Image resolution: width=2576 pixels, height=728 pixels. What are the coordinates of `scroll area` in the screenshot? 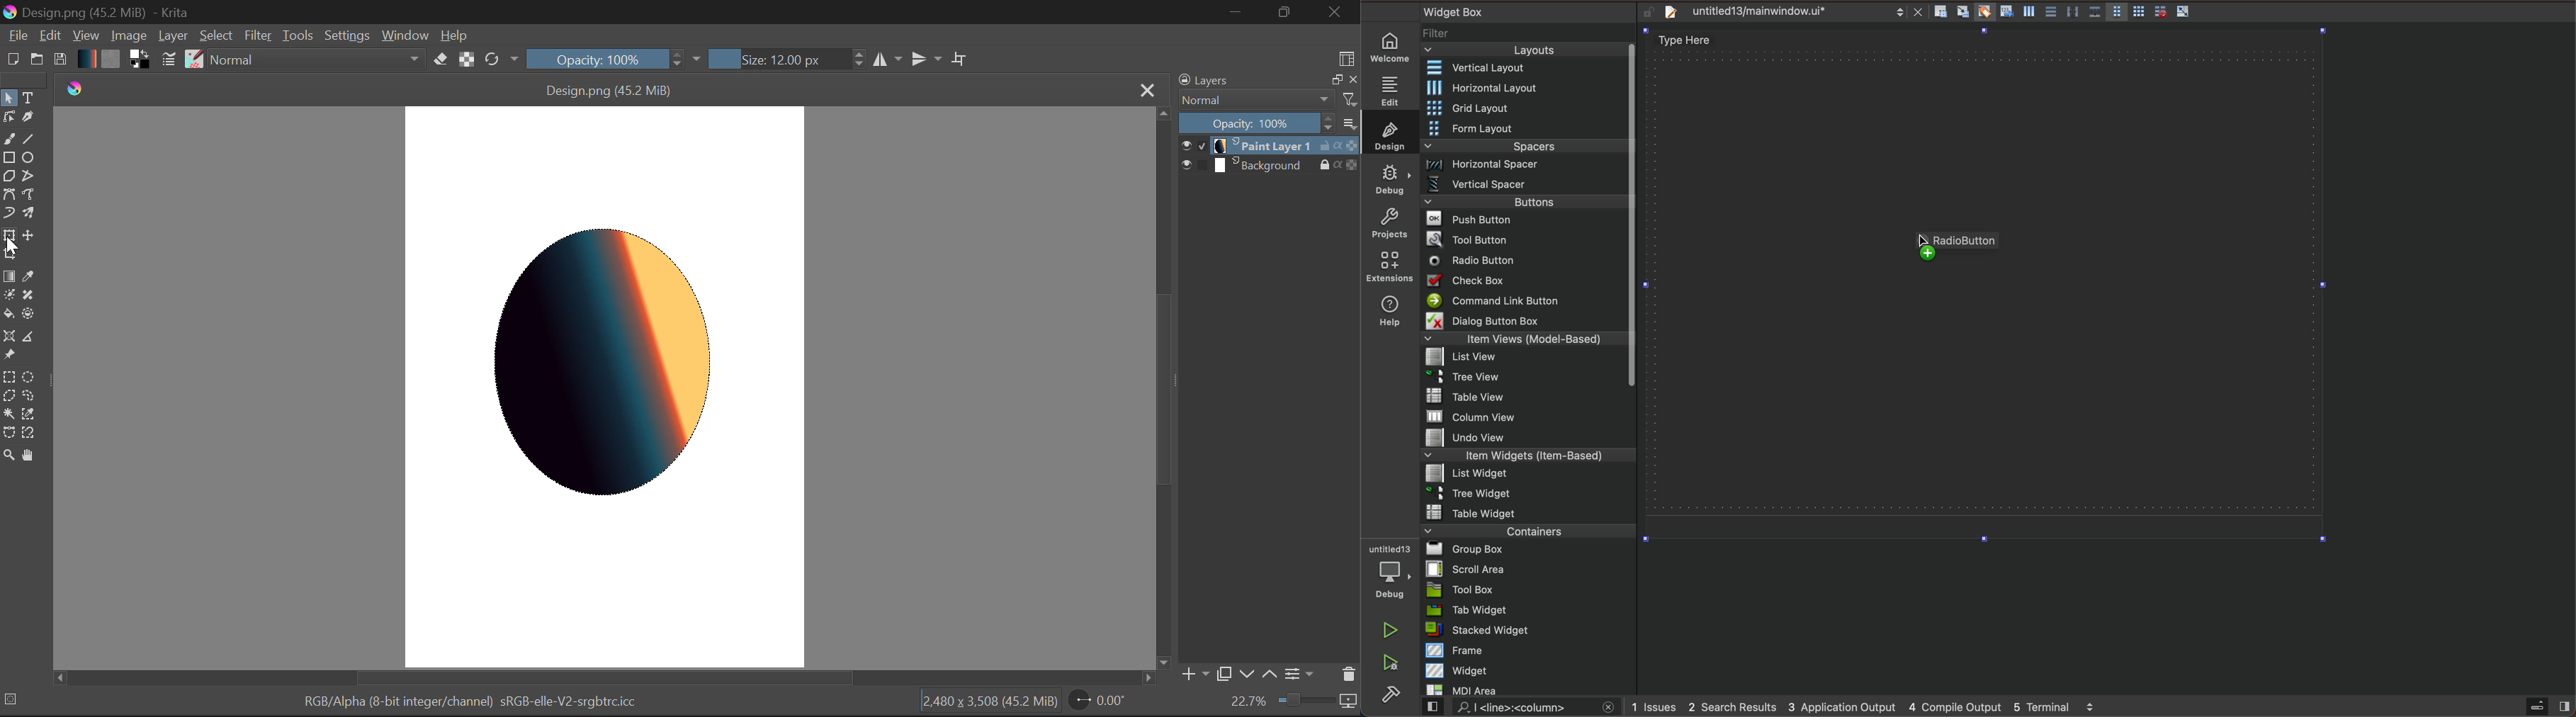 It's located at (1528, 568).